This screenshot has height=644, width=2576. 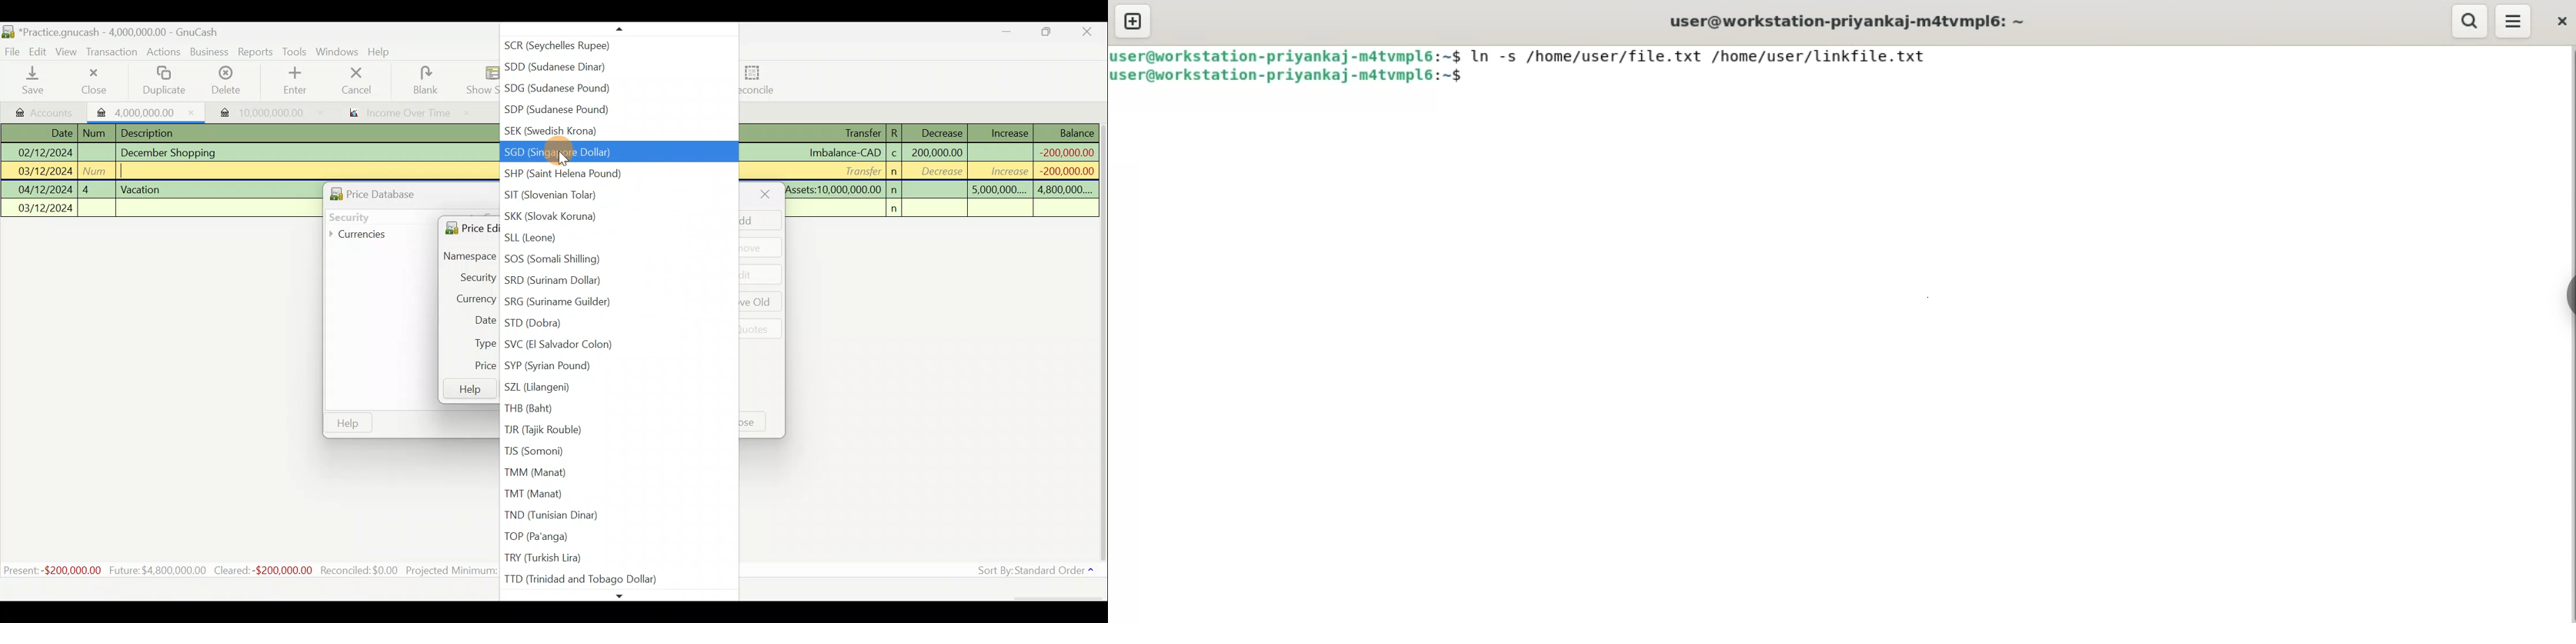 What do you see at coordinates (938, 172) in the screenshot?
I see `decrease` at bounding box center [938, 172].